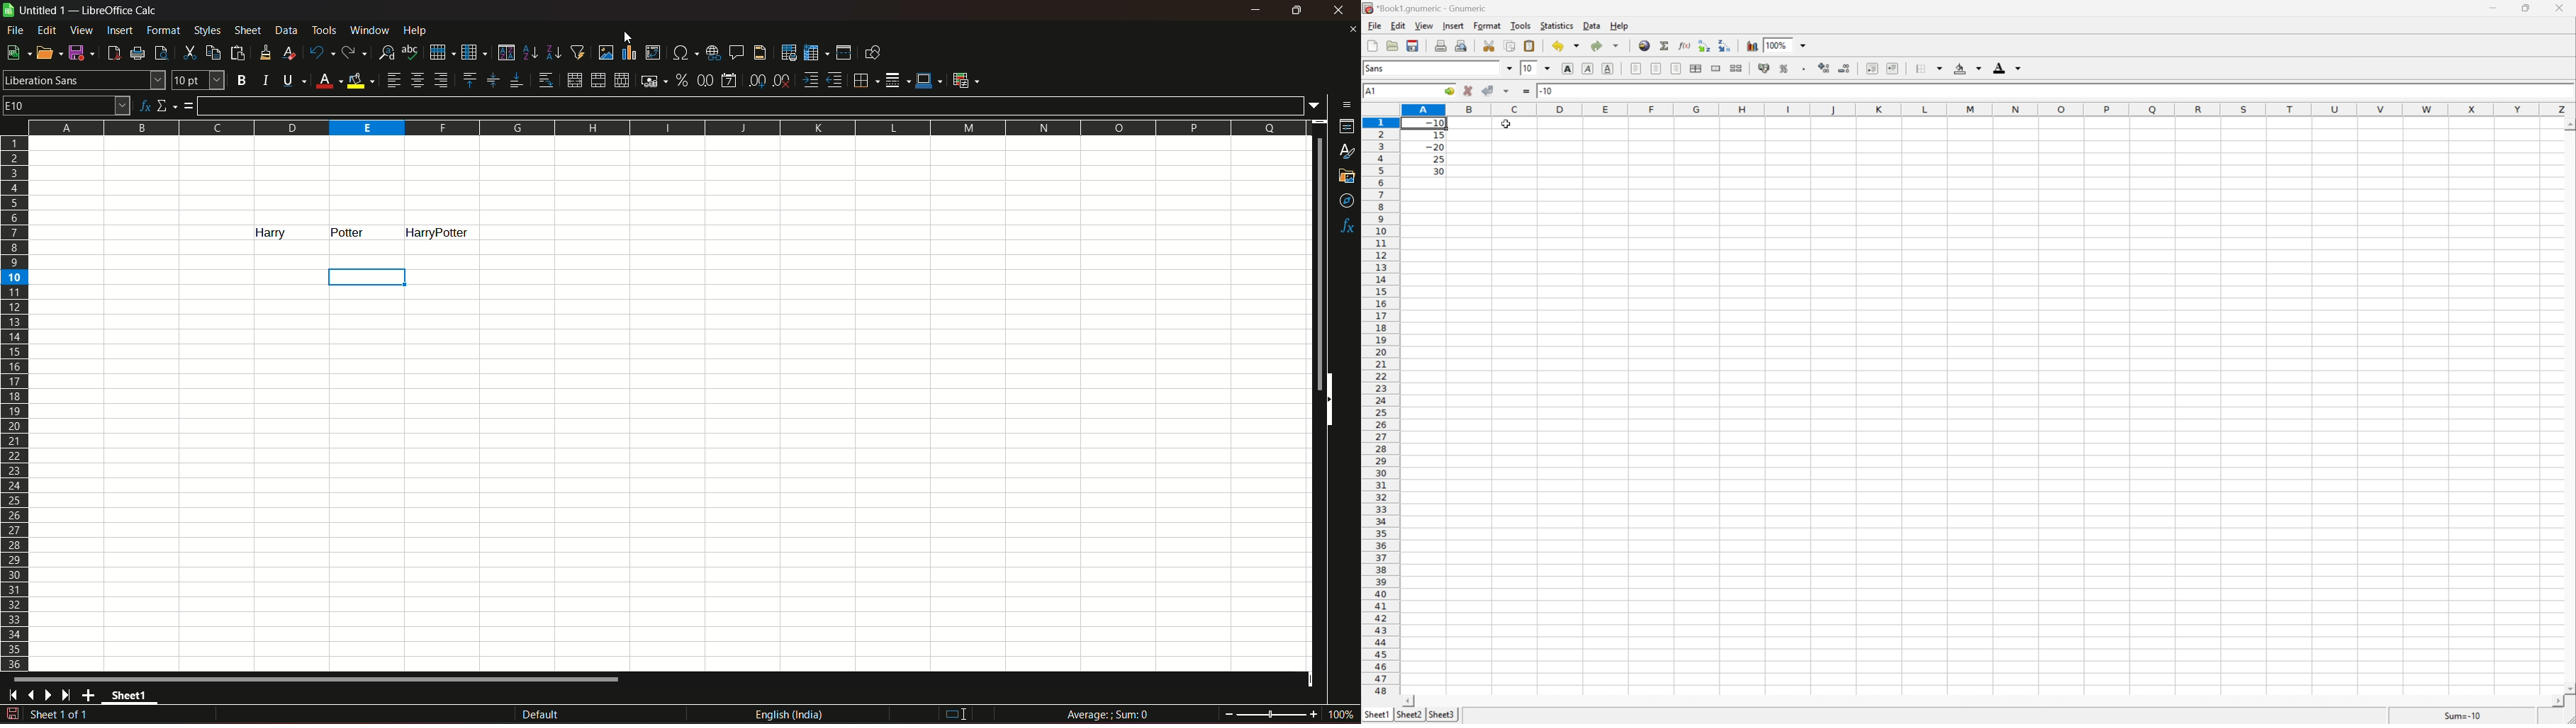  Describe the element at coordinates (515, 80) in the screenshot. I see `align bottom` at that location.